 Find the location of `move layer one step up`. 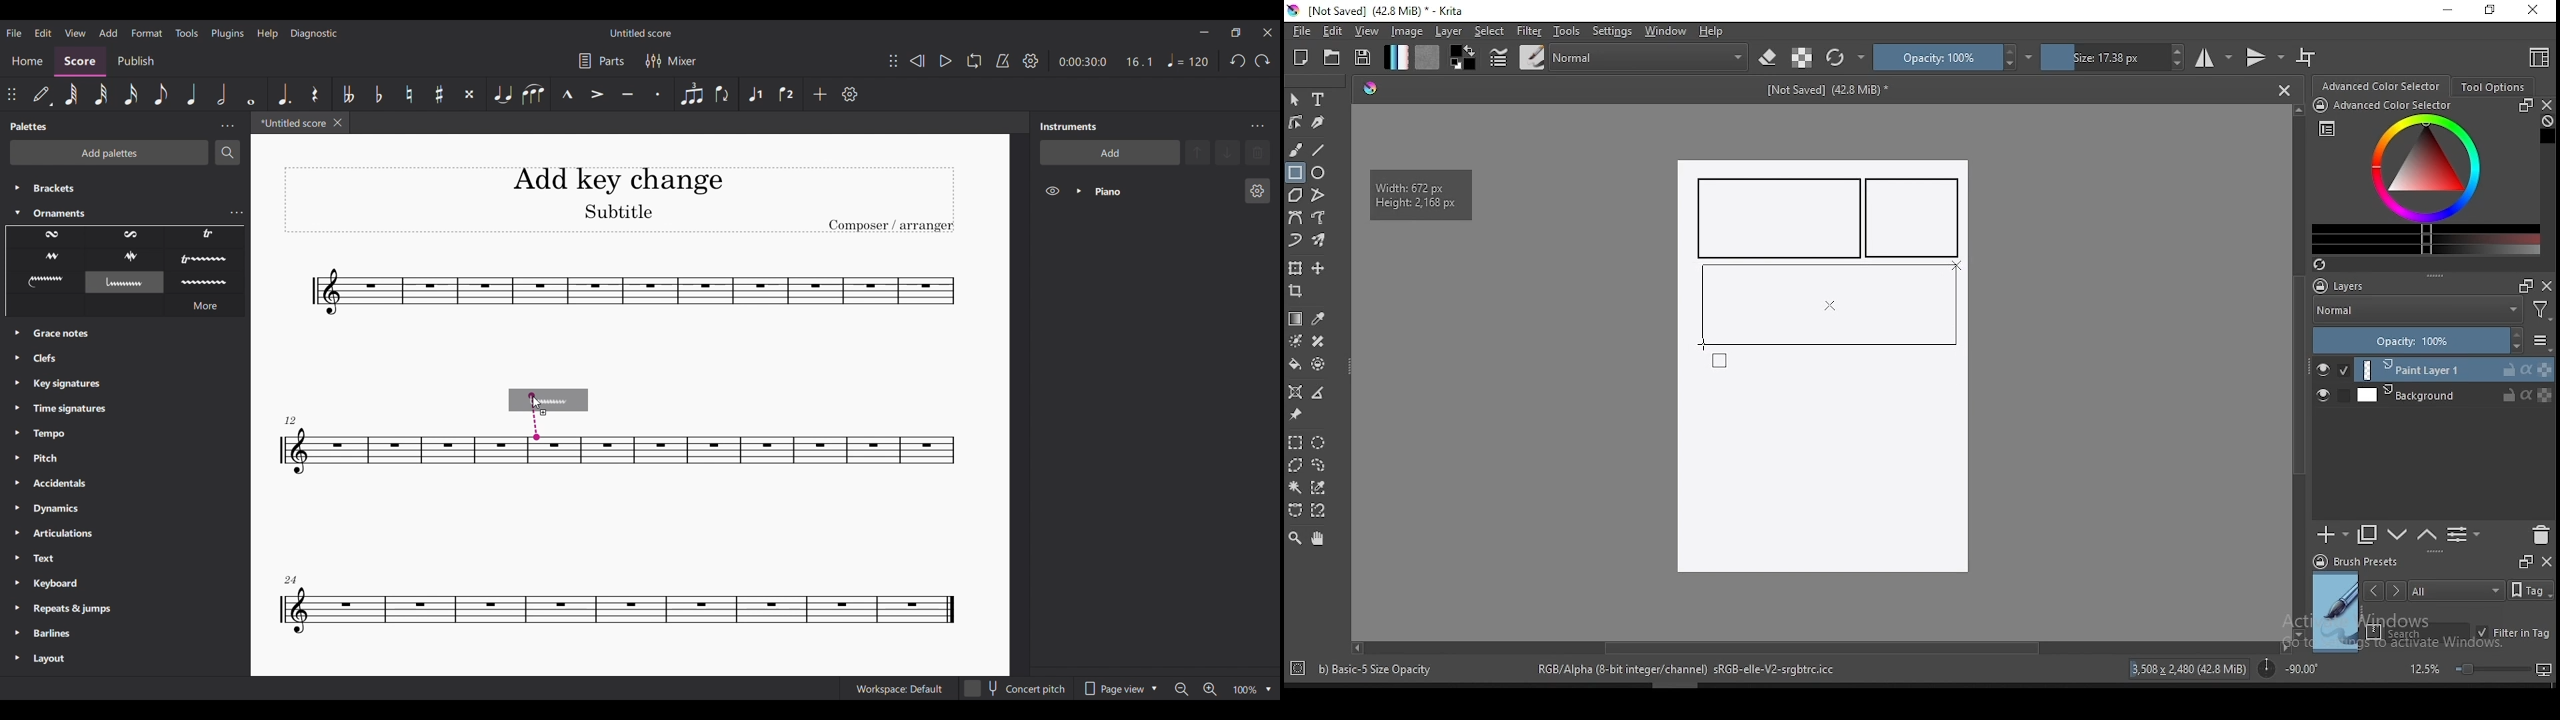

move layer one step up is located at coordinates (2398, 537).